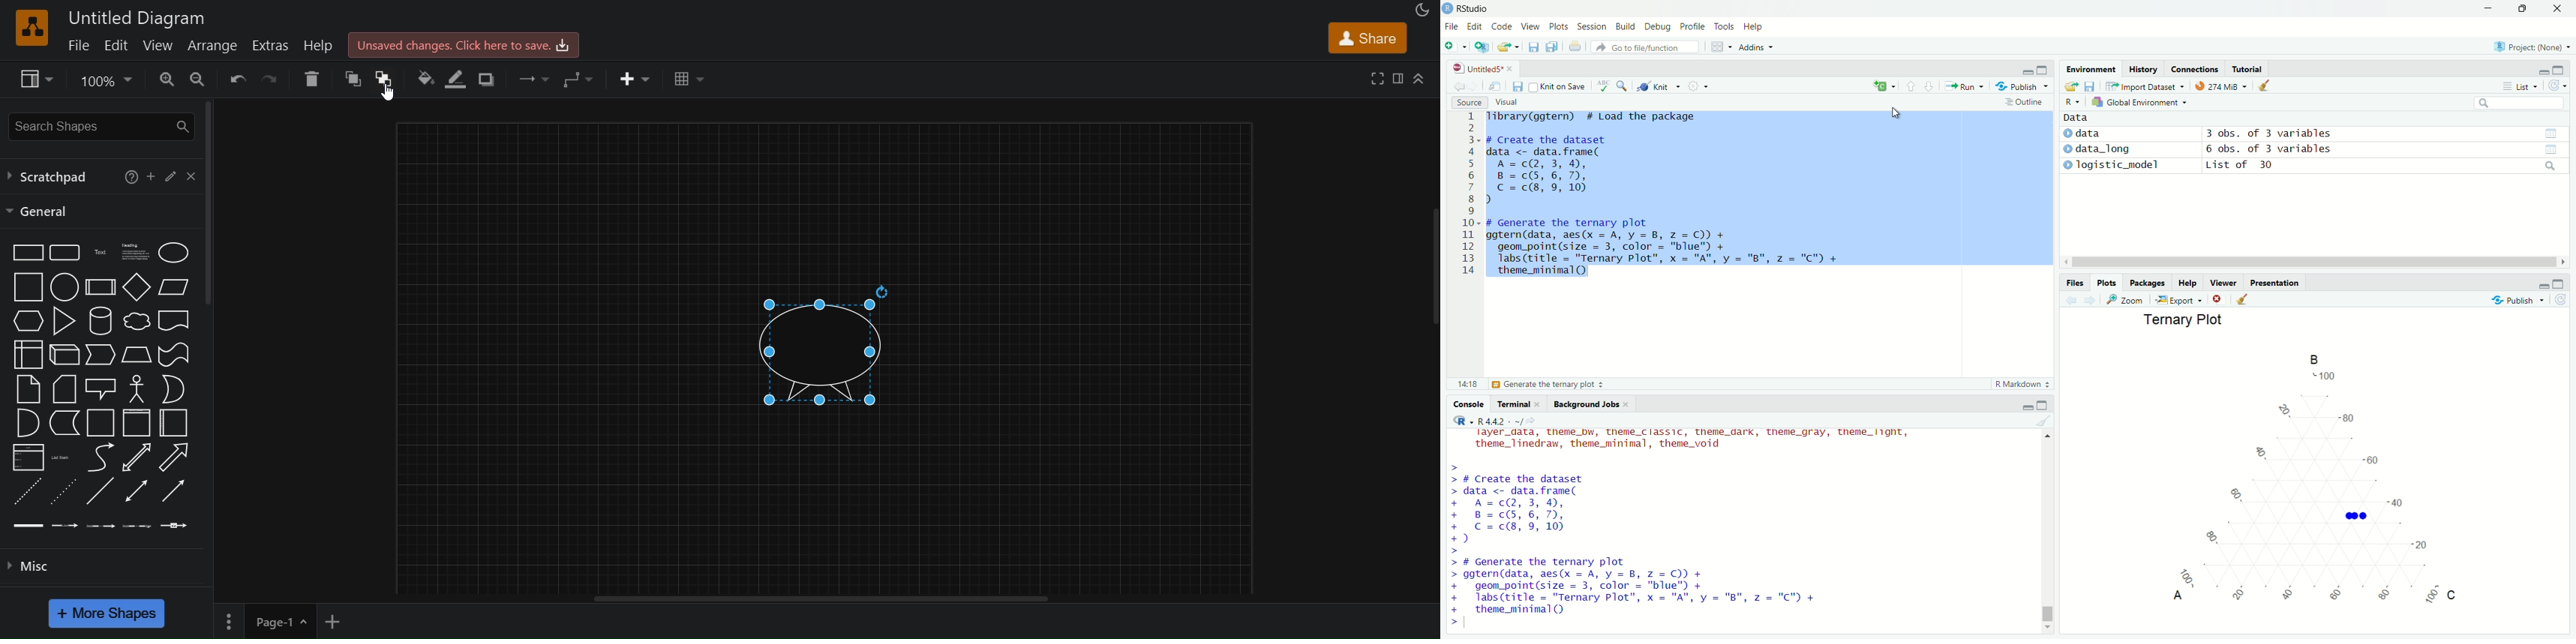 This screenshot has width=2576, height=644. I want to click on extras, so click(271, 46).